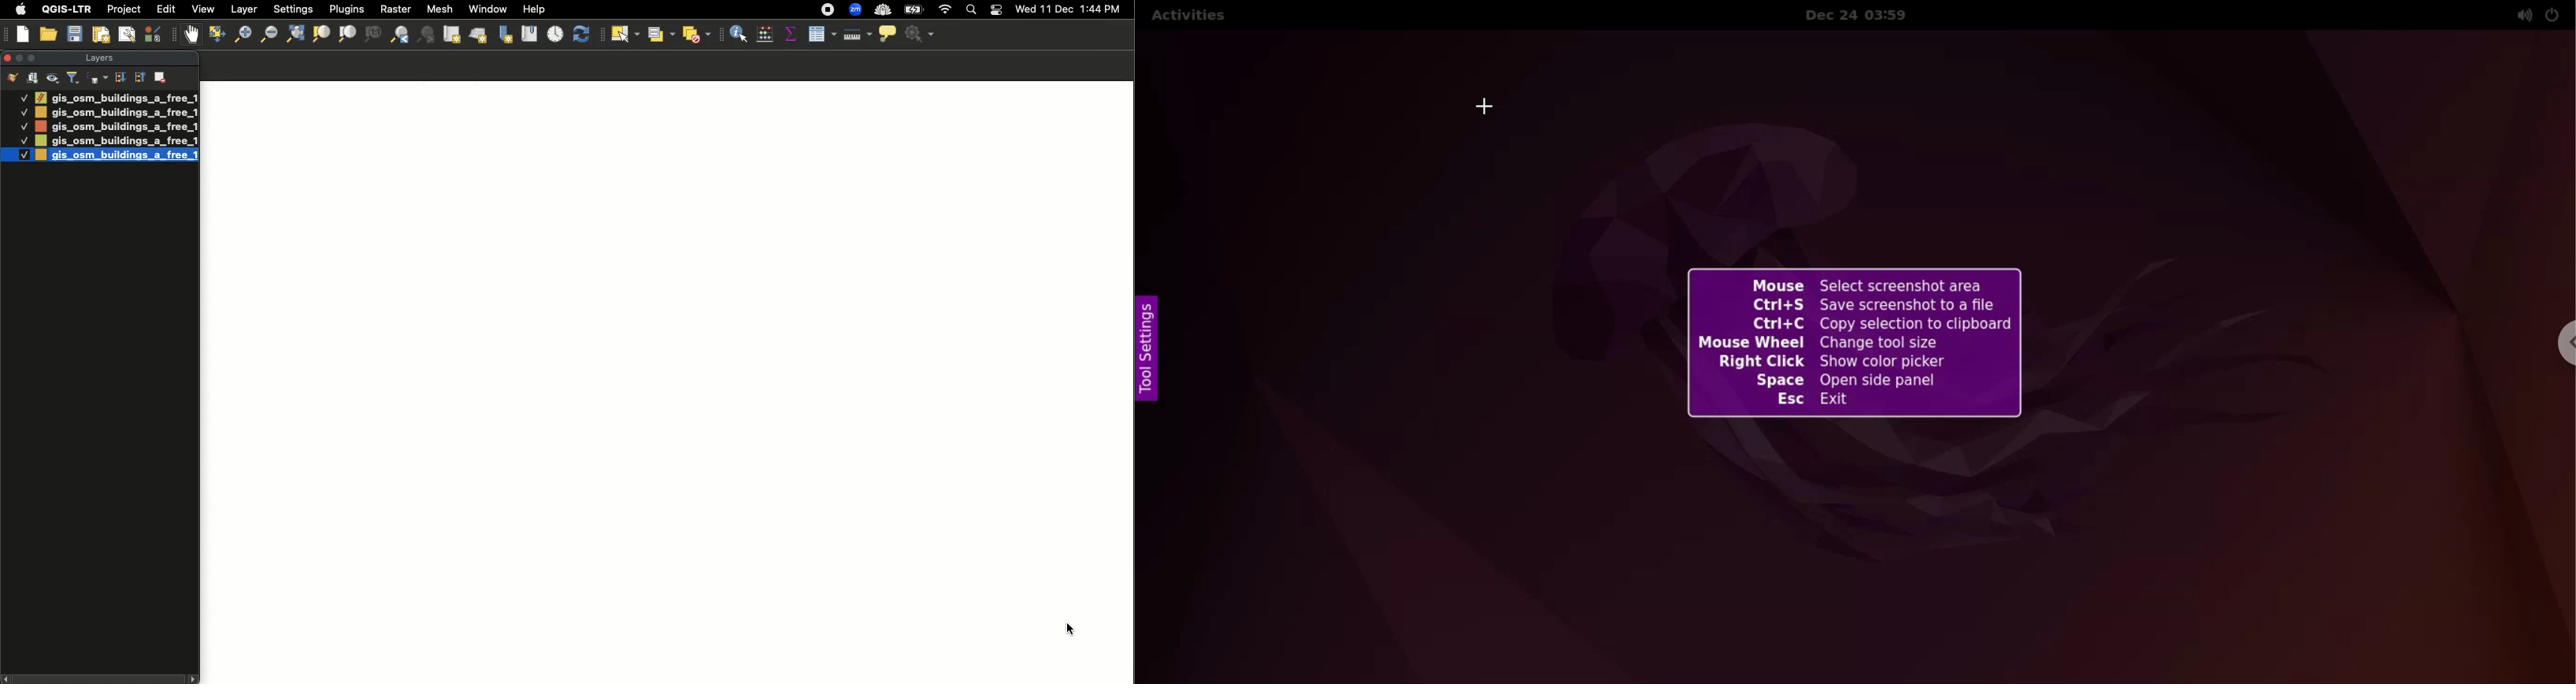 The height and width of the screenshot is (700, 2576). I want to click on , so click(603, 34).